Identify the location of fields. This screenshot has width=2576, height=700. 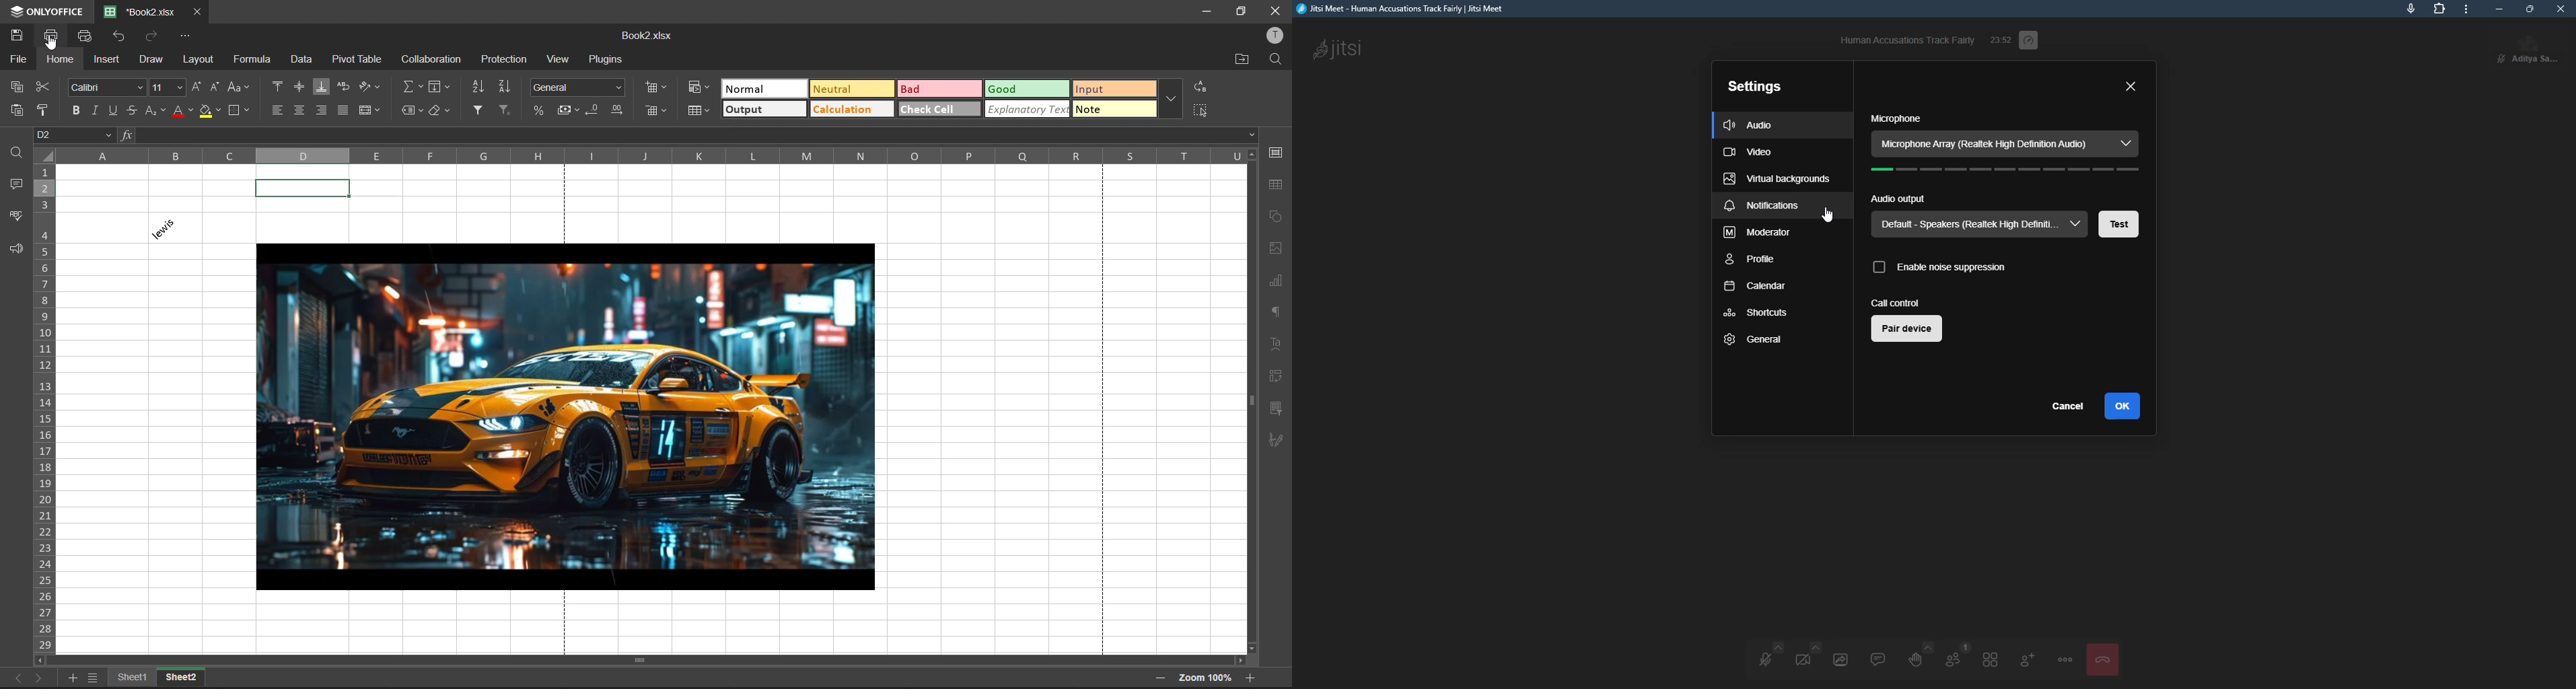
(438, 87).